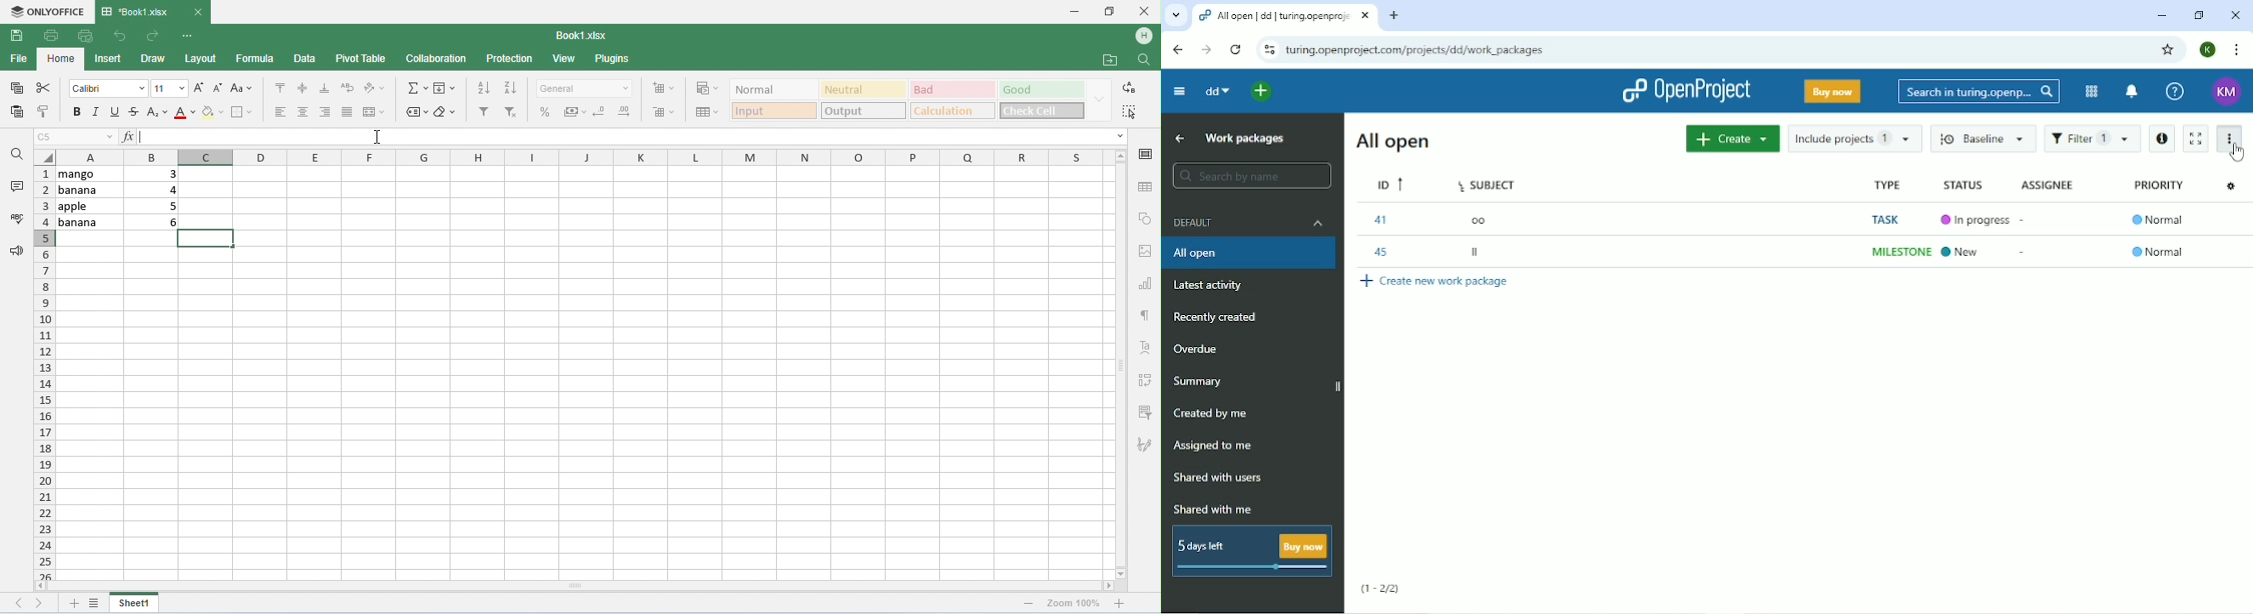  I want to click on apple, so click(89, 206).